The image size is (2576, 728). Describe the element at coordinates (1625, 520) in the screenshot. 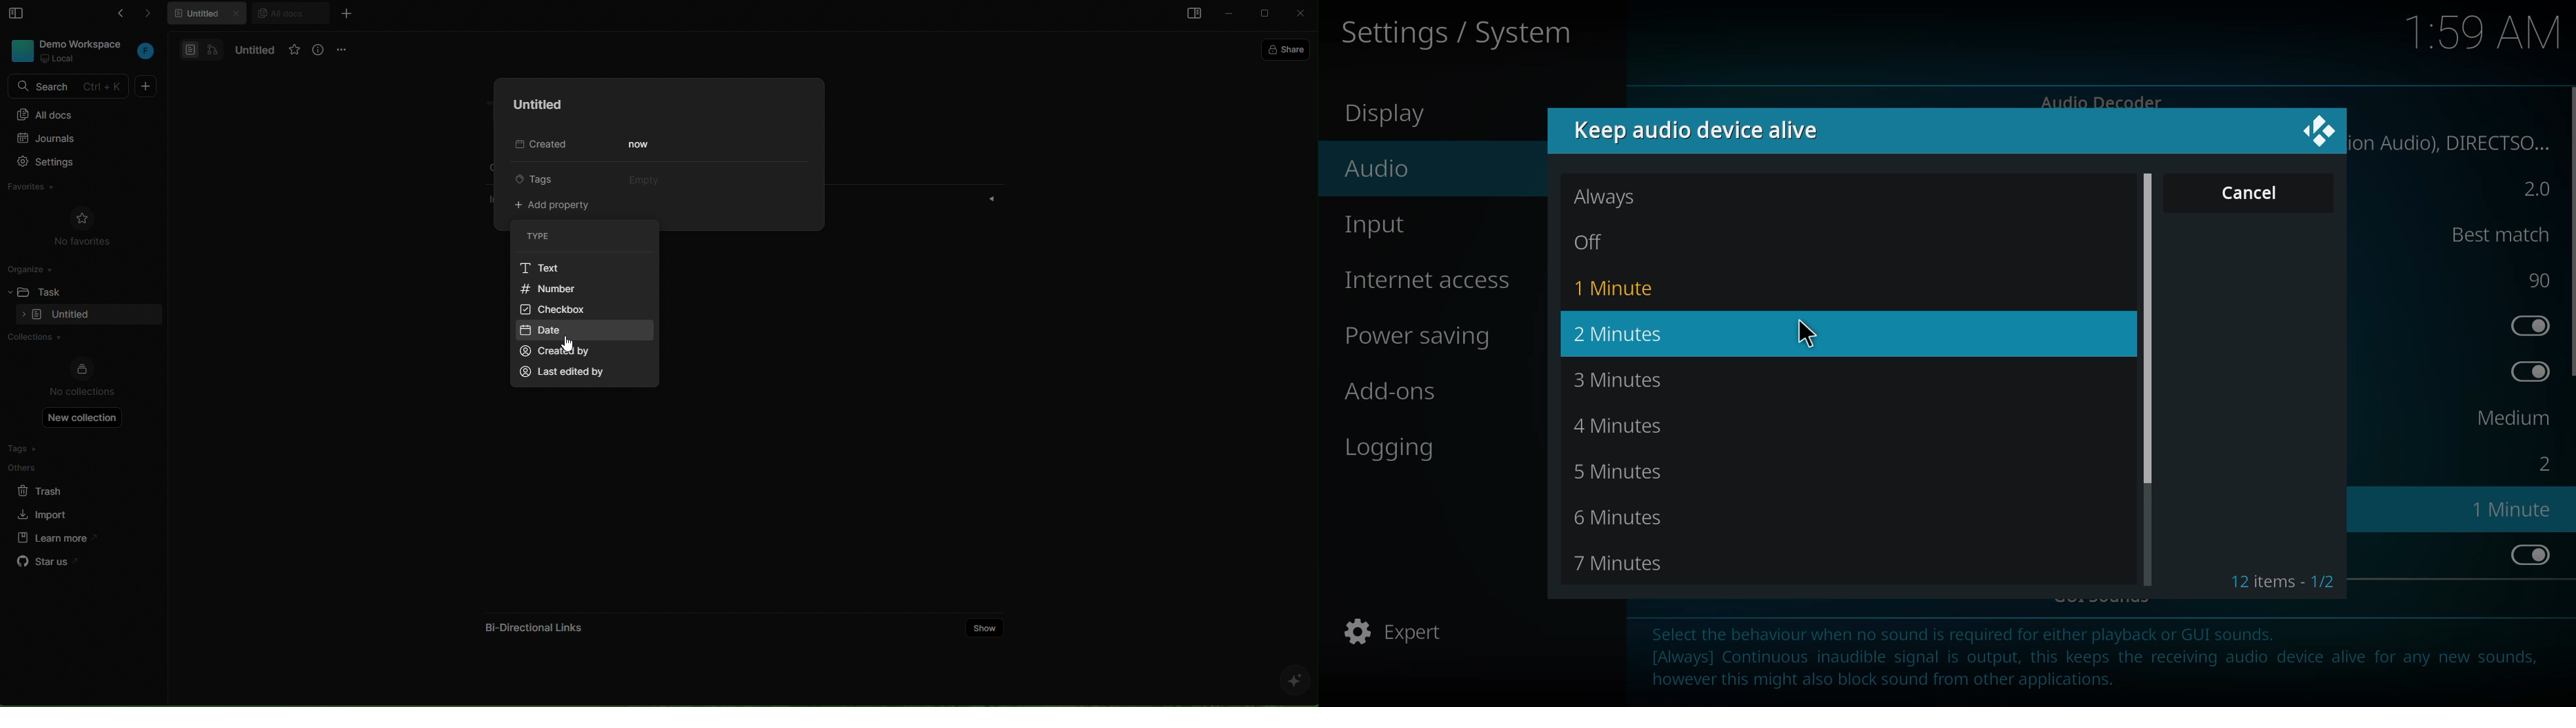

I see `6 min` at that location.